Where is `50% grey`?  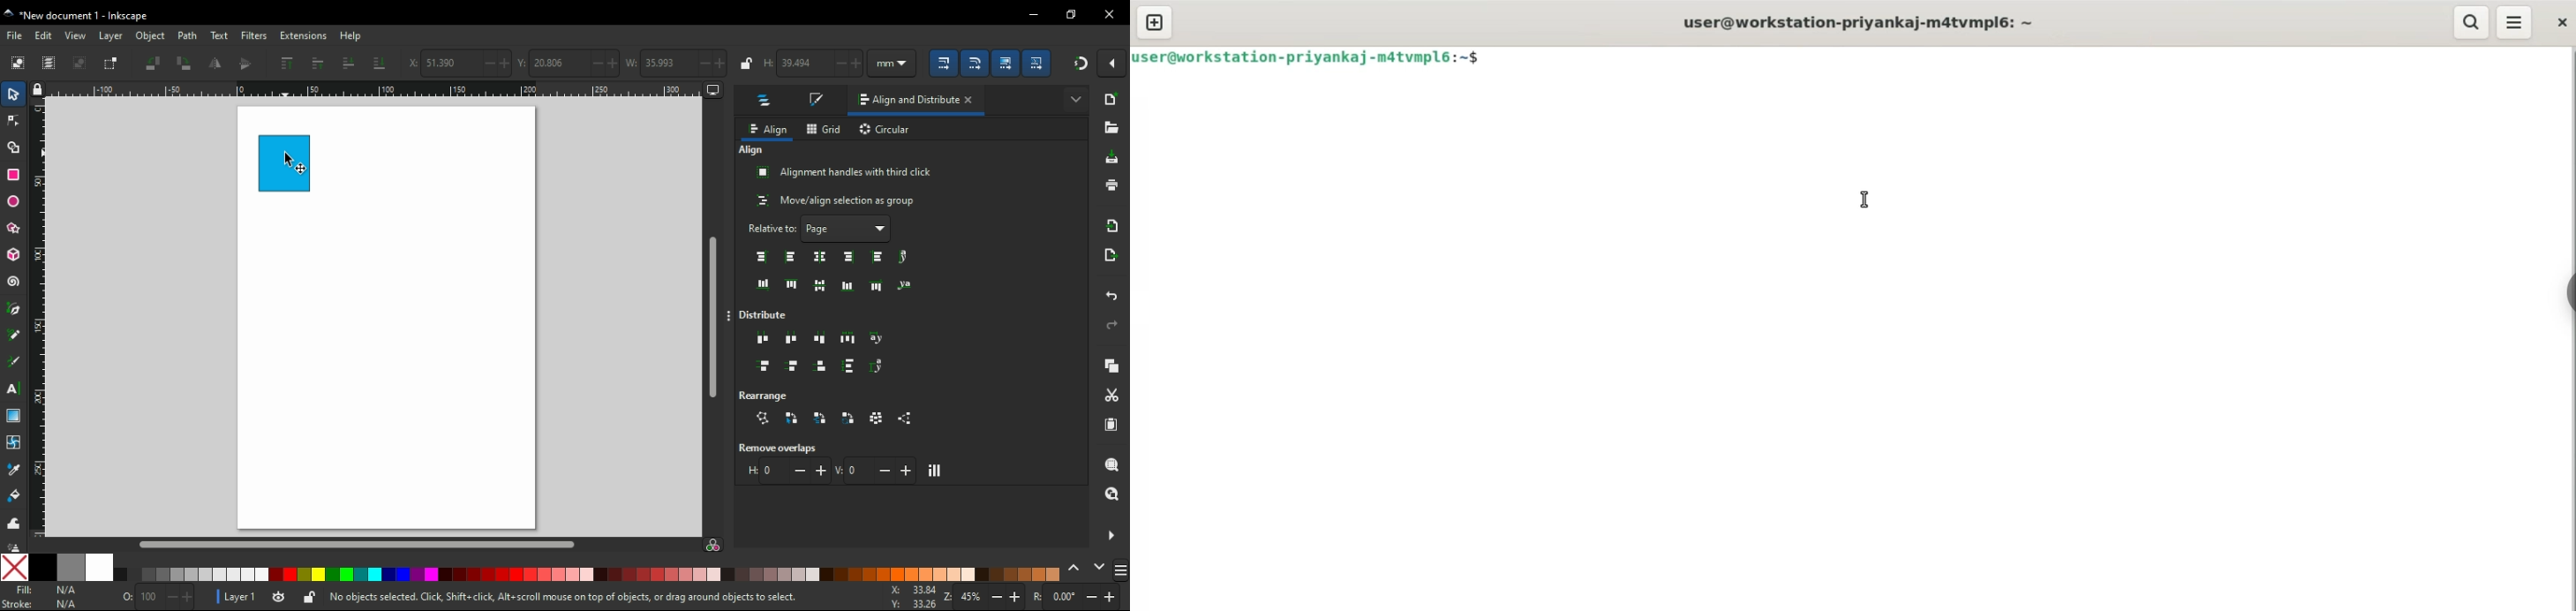 50% grey is located at coordinates (71, 568).